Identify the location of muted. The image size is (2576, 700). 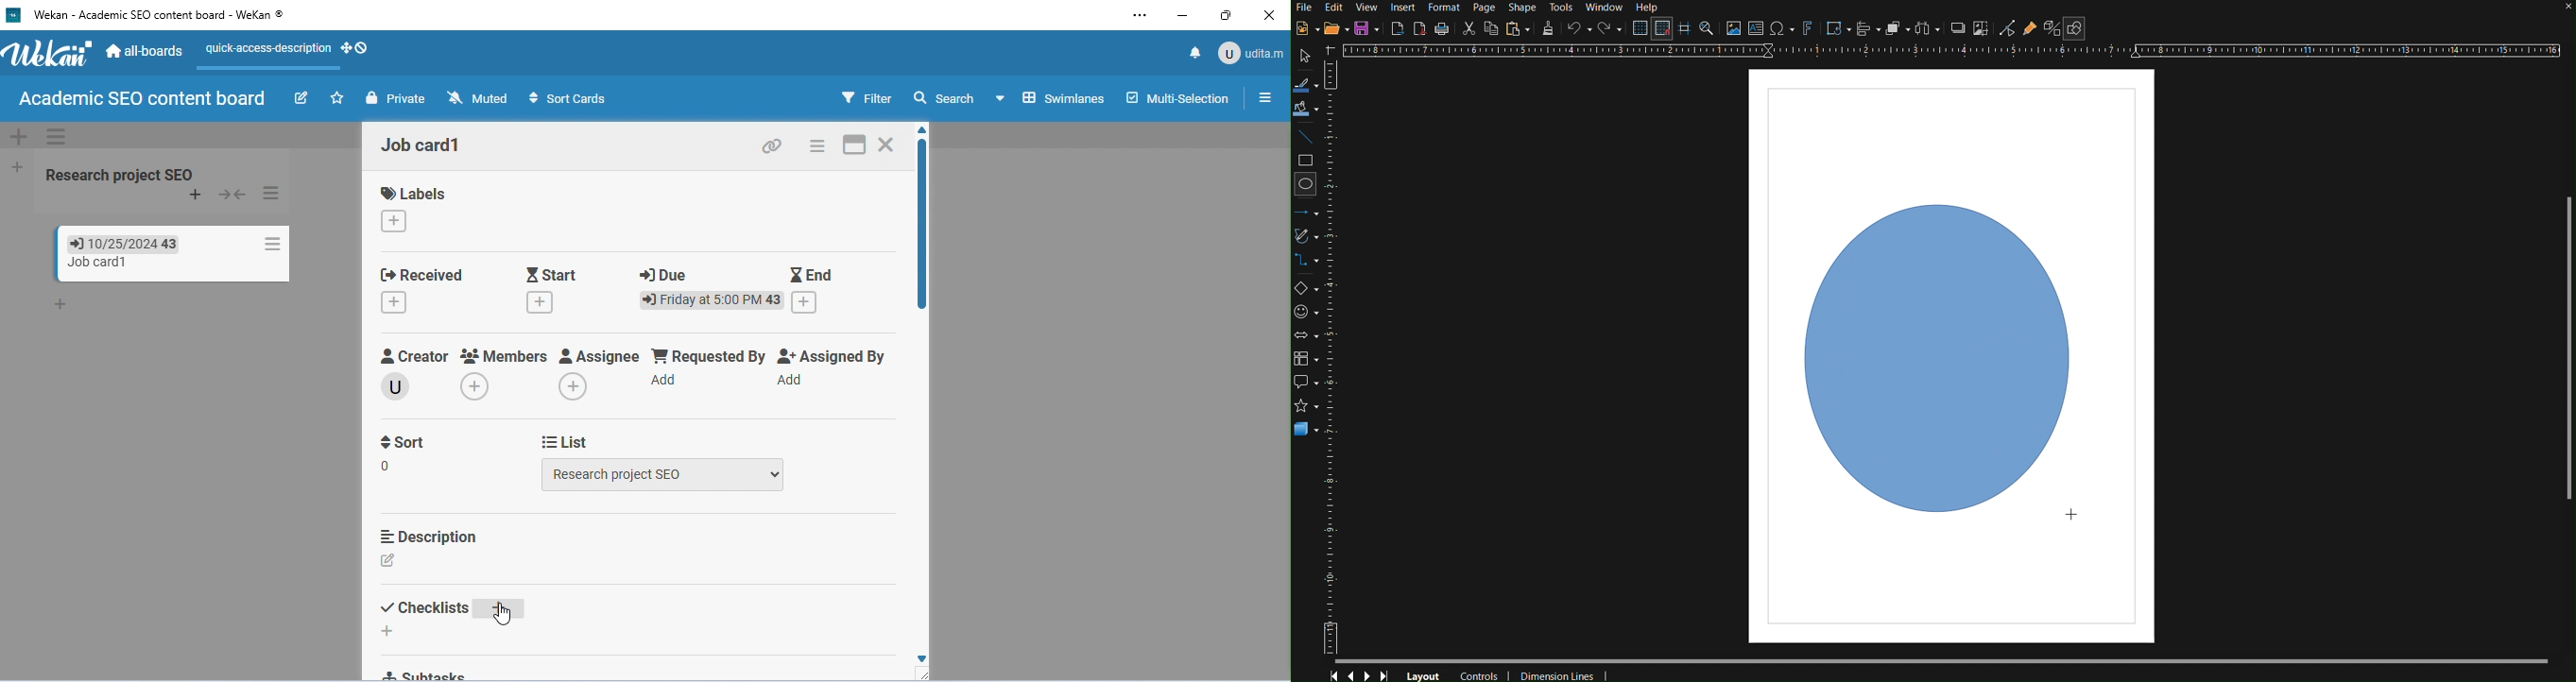
(476, 97).